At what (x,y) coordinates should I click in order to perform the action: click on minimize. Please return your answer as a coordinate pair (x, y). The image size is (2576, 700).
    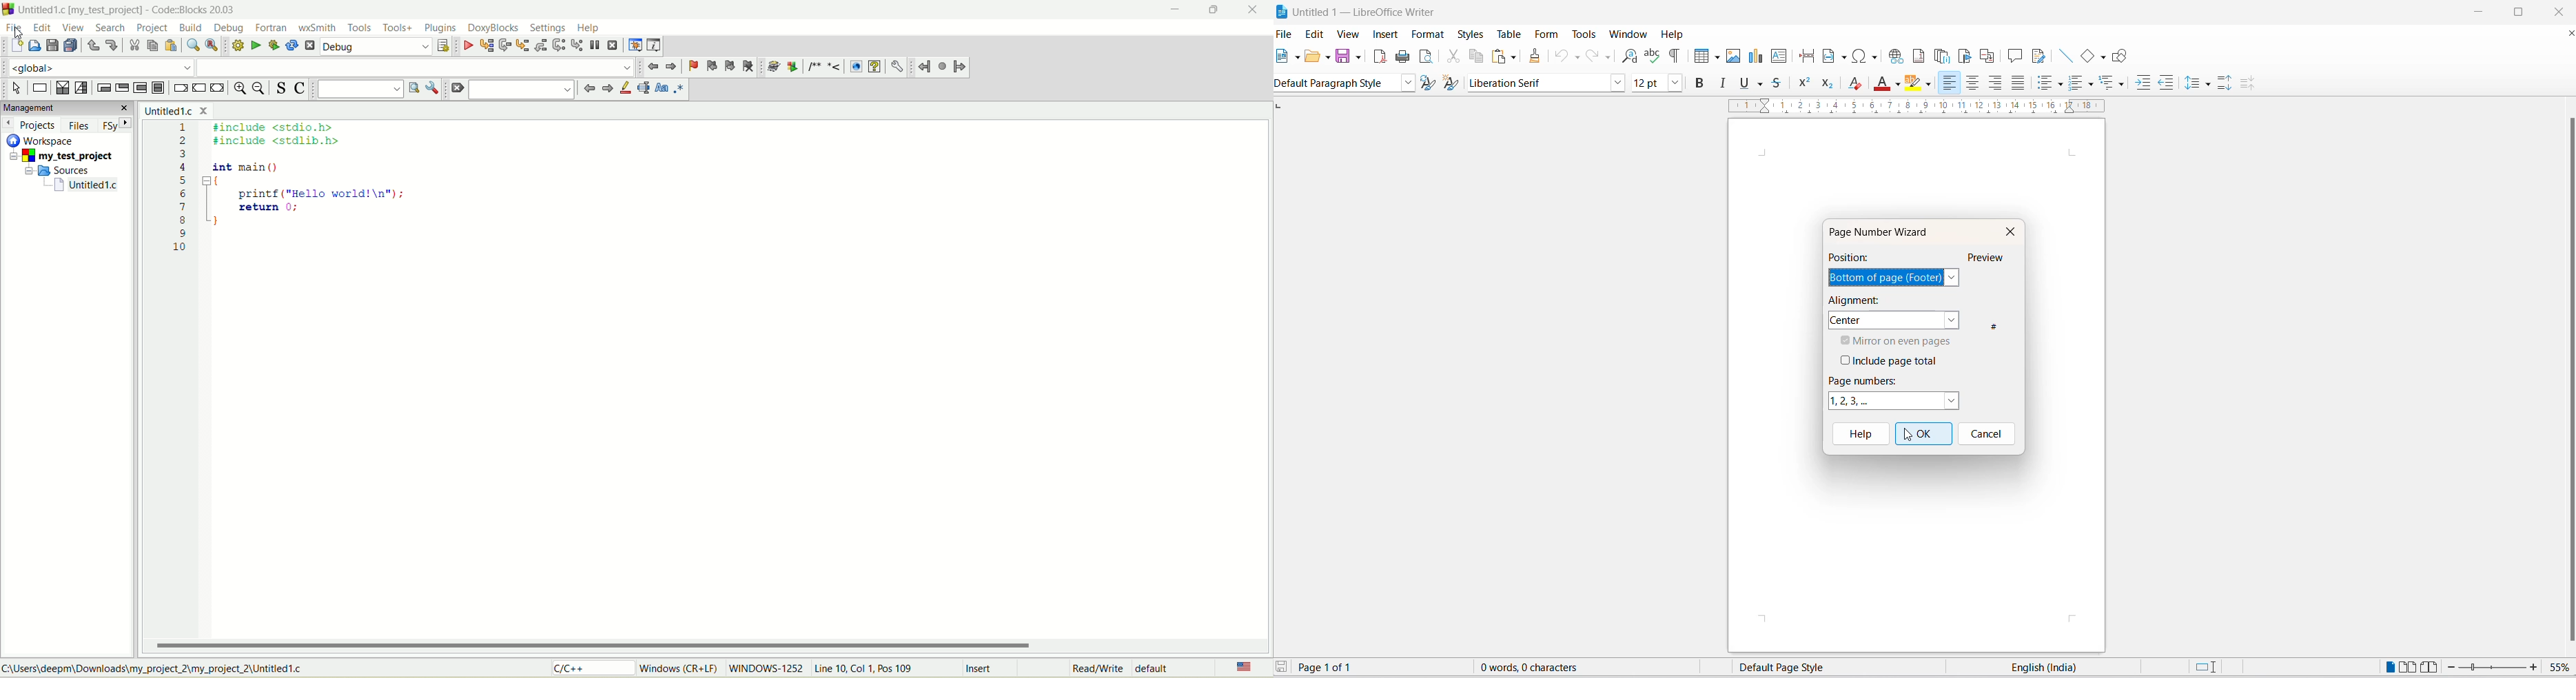
    Looking at the image, I should click on (2483, 12).